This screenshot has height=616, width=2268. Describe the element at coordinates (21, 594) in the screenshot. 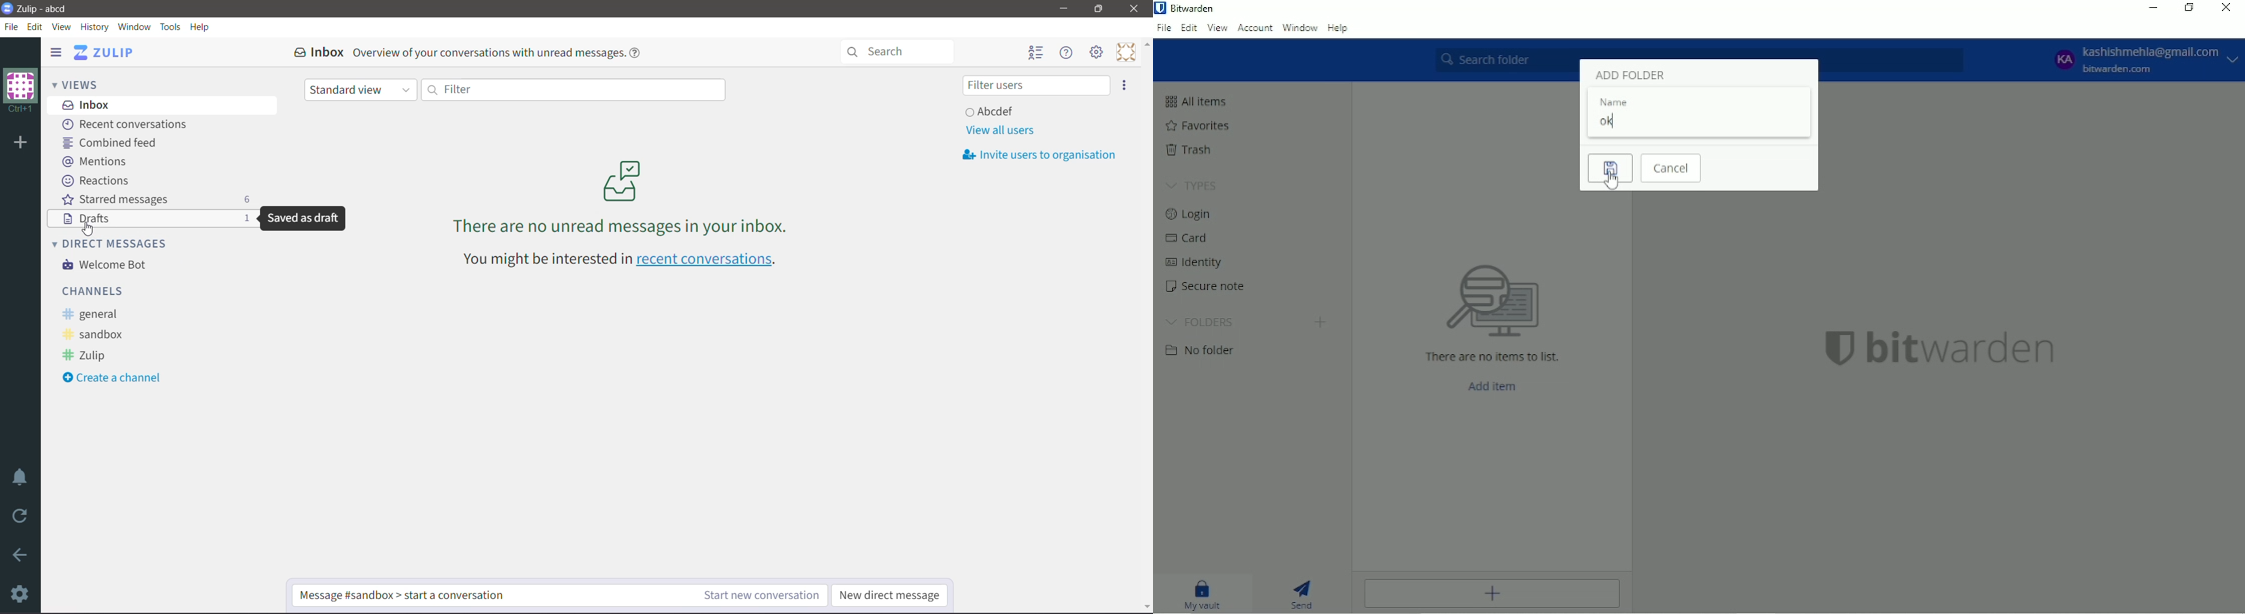

I see `Settings` at that location.